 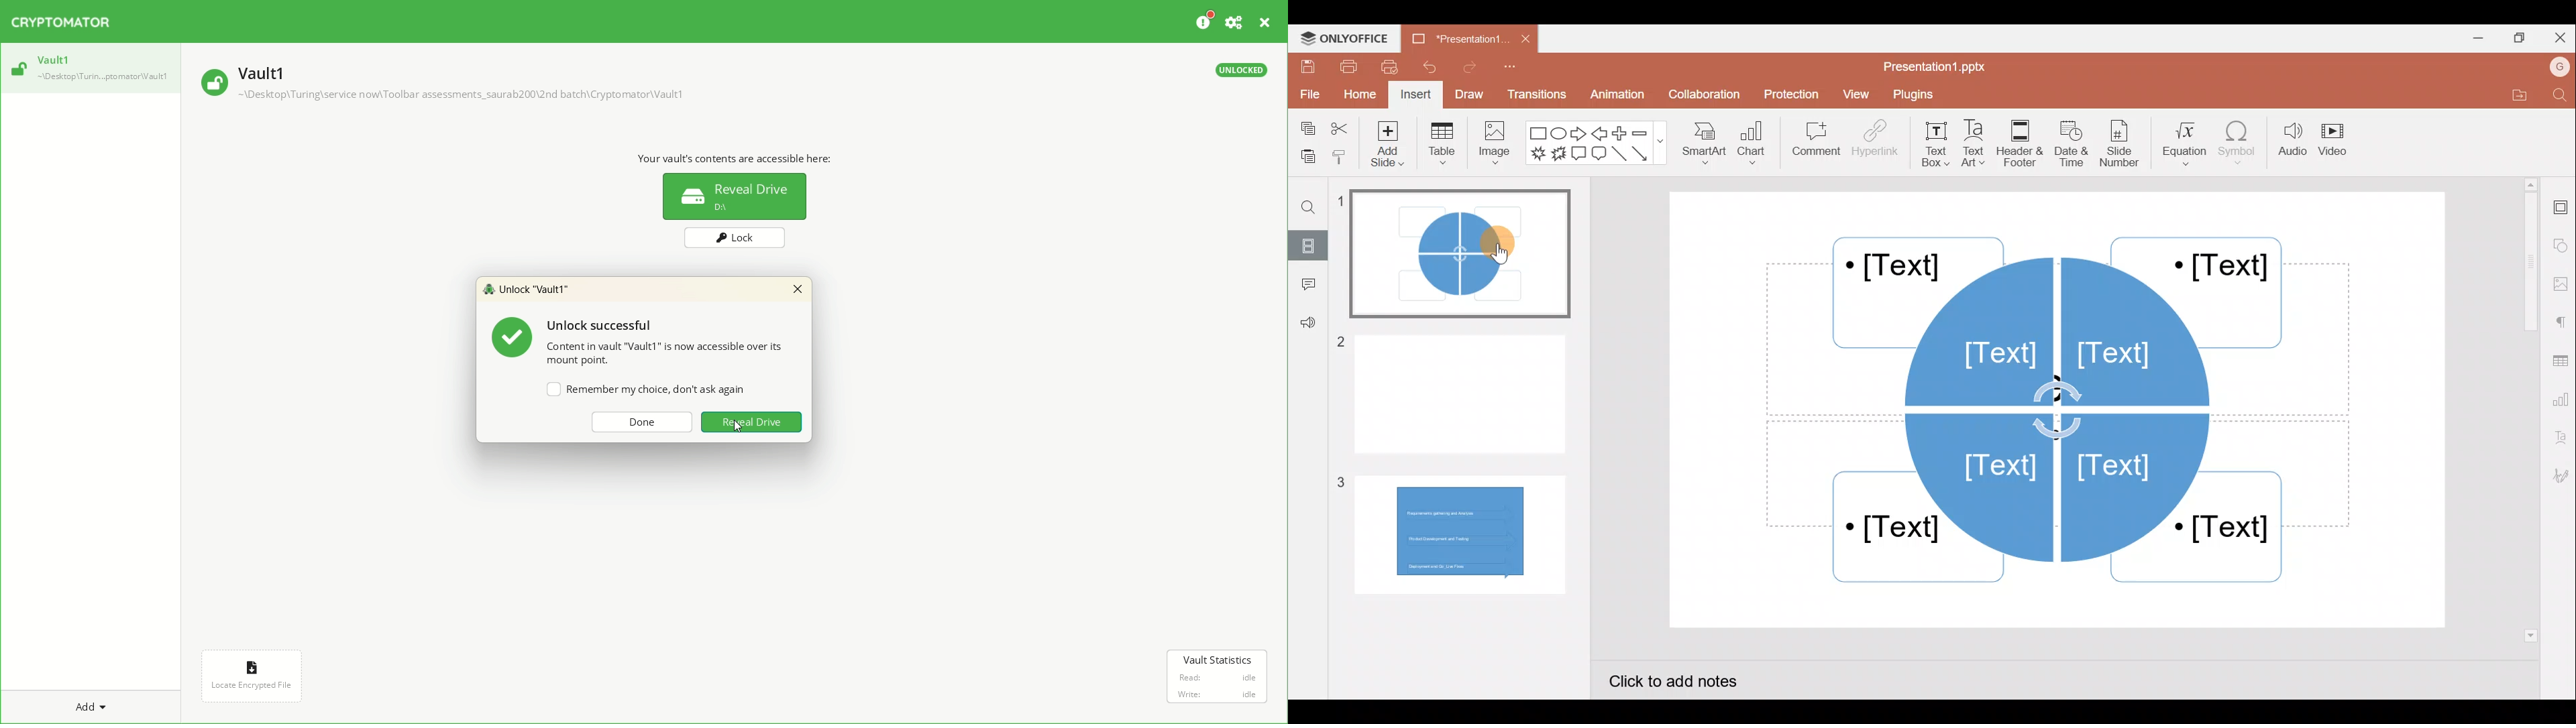 I want to click on SmartArt, so click(x=1704, y=148).